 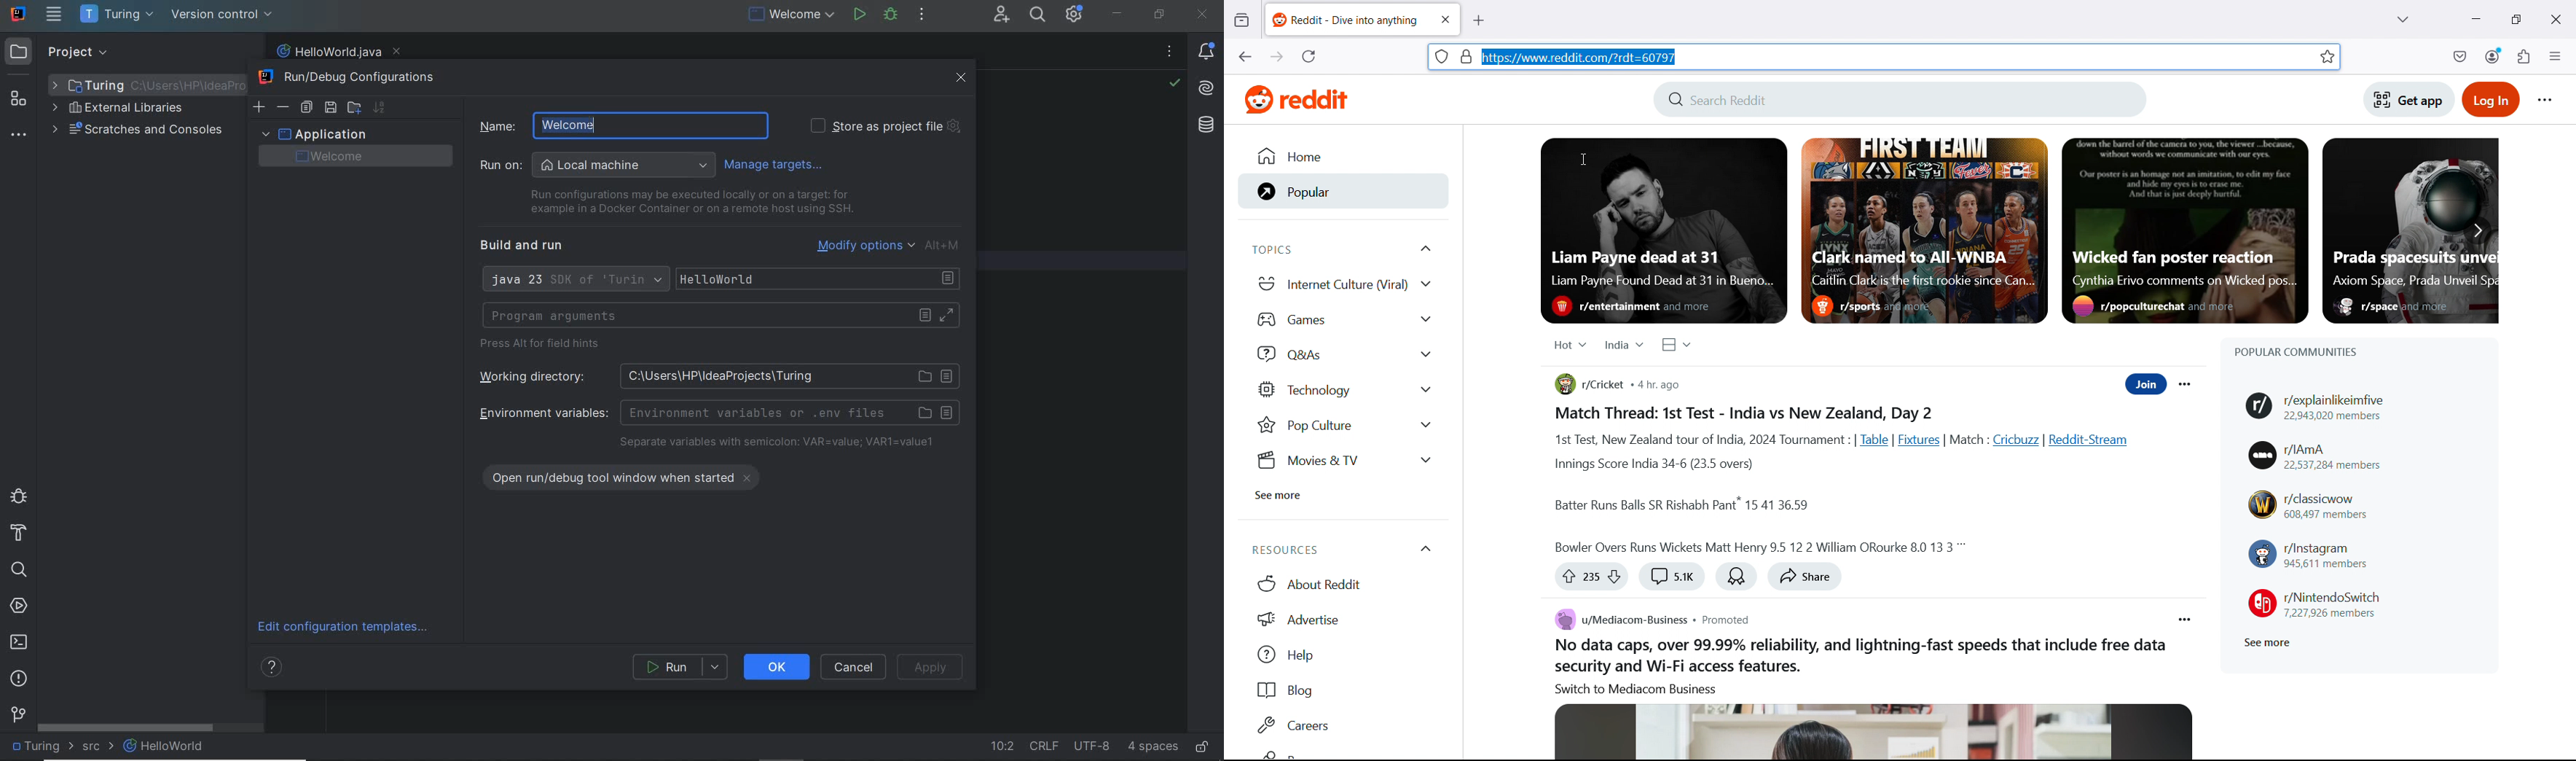 I want to click on reload the current page, so click(x=1310, y=56).